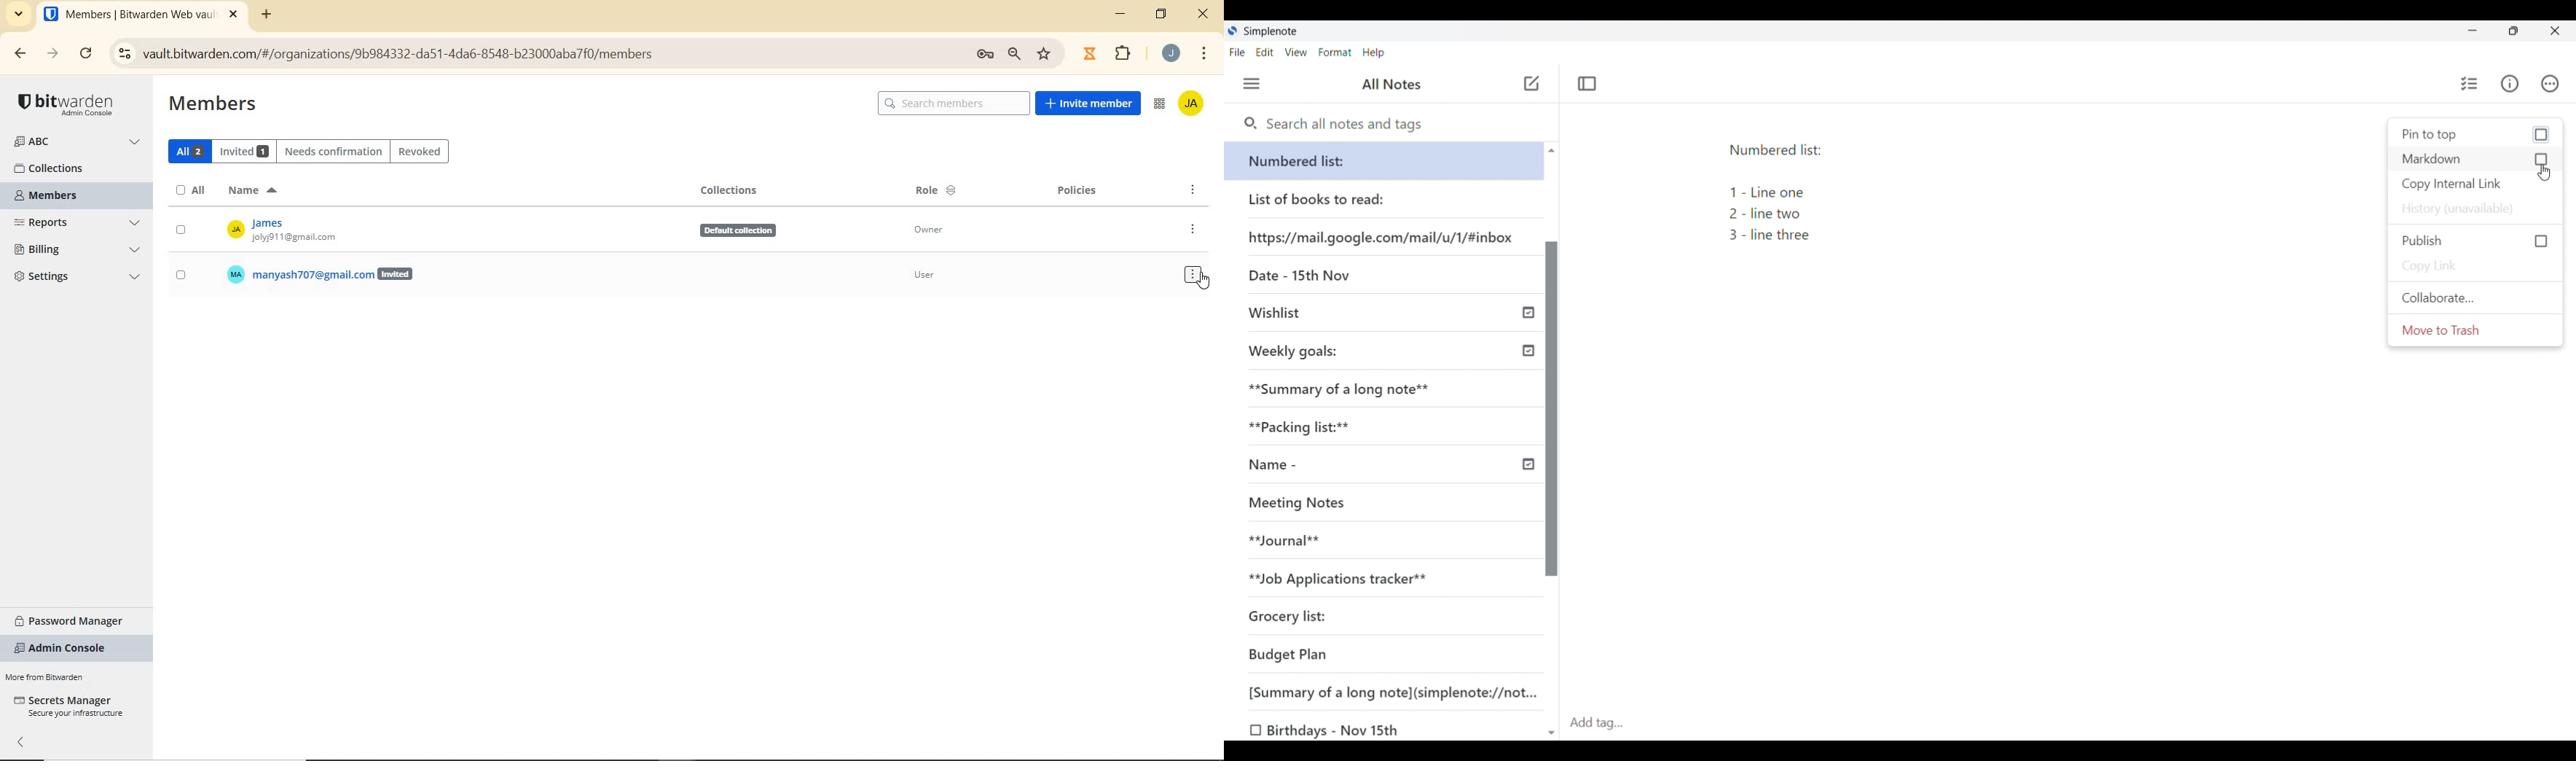  Describe the element at coordinates (1351, 123) in the screenshot. I see `Search notes and tags` at that location.